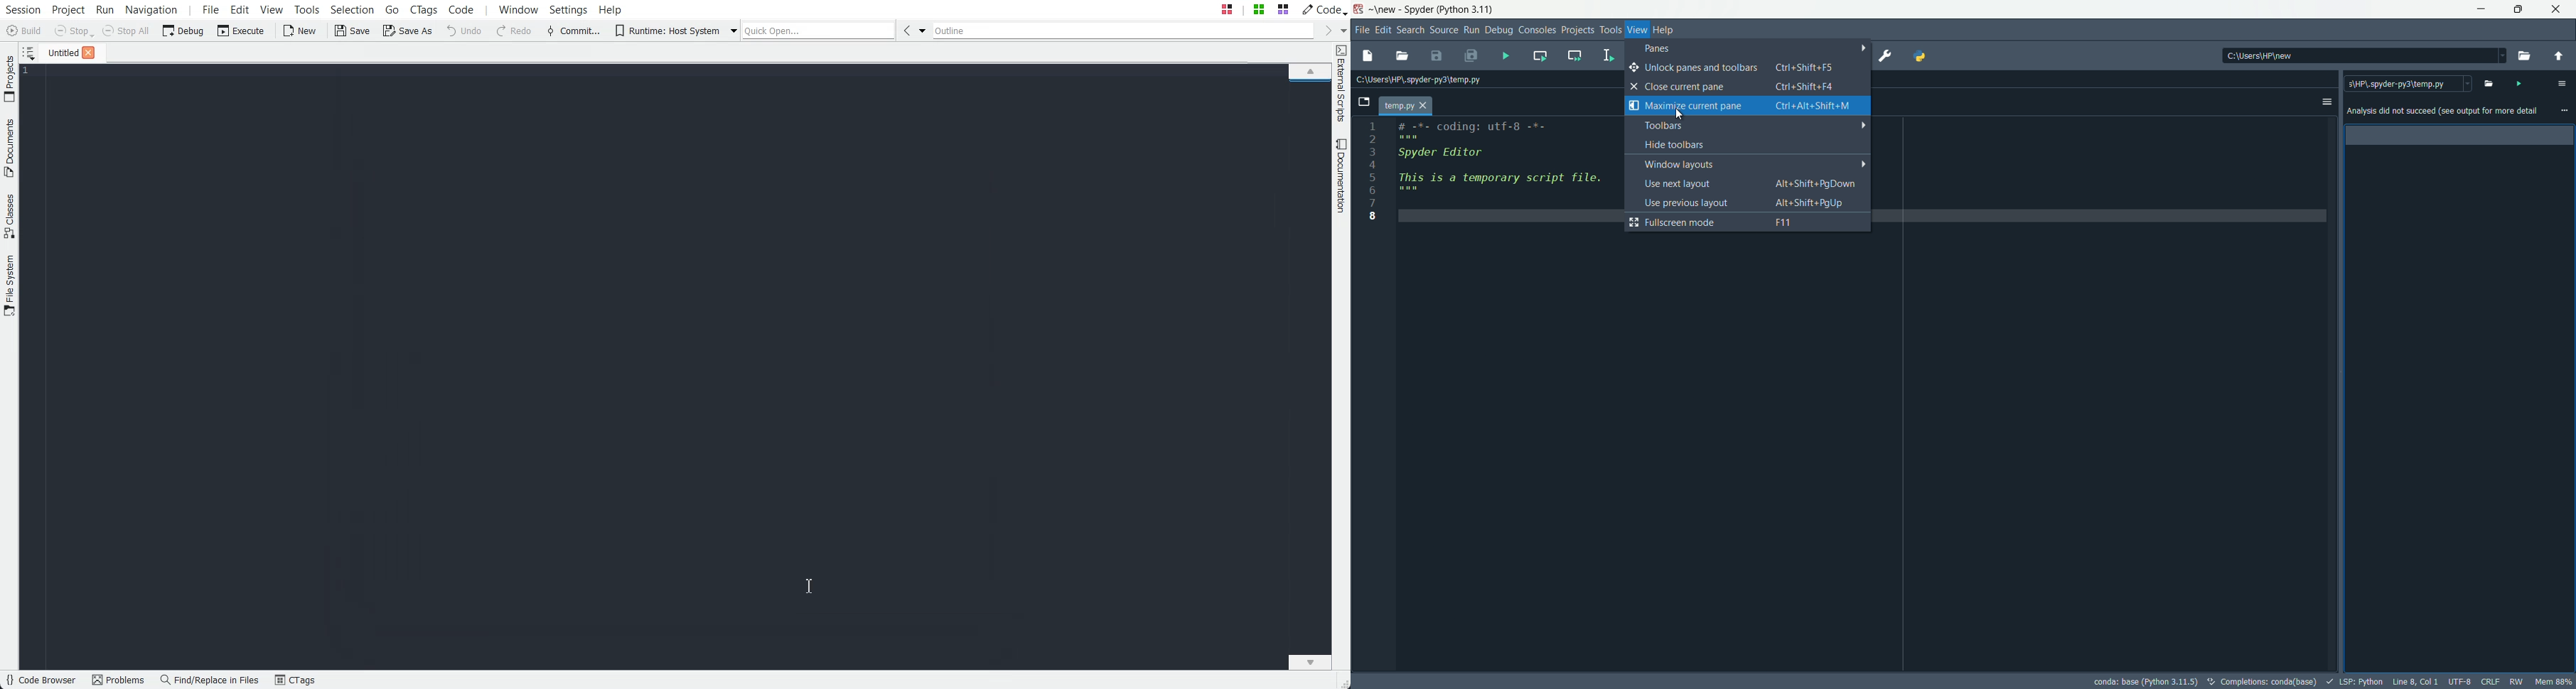 The image size is (2576, 700). Describe the element at coordinates (1471, 31) in the screenshot. I see `run menu` at that location.